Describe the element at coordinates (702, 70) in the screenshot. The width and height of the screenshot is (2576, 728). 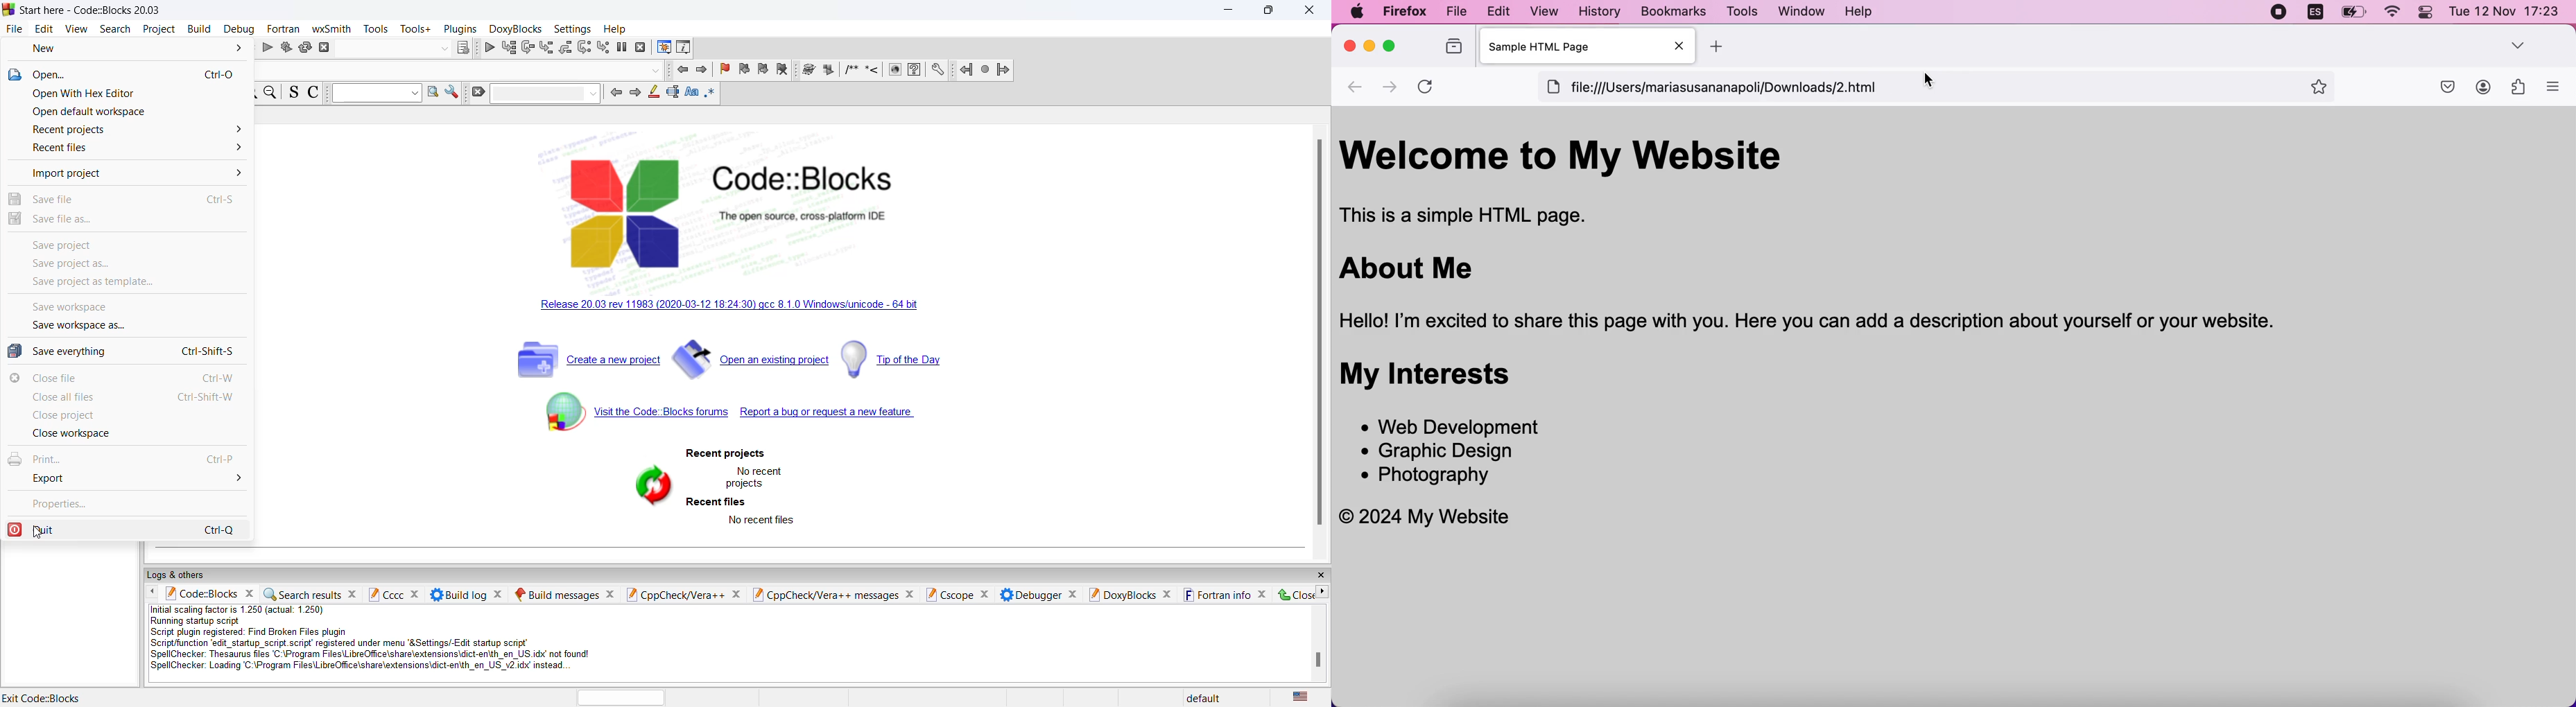
I see `jump forward` at that location.